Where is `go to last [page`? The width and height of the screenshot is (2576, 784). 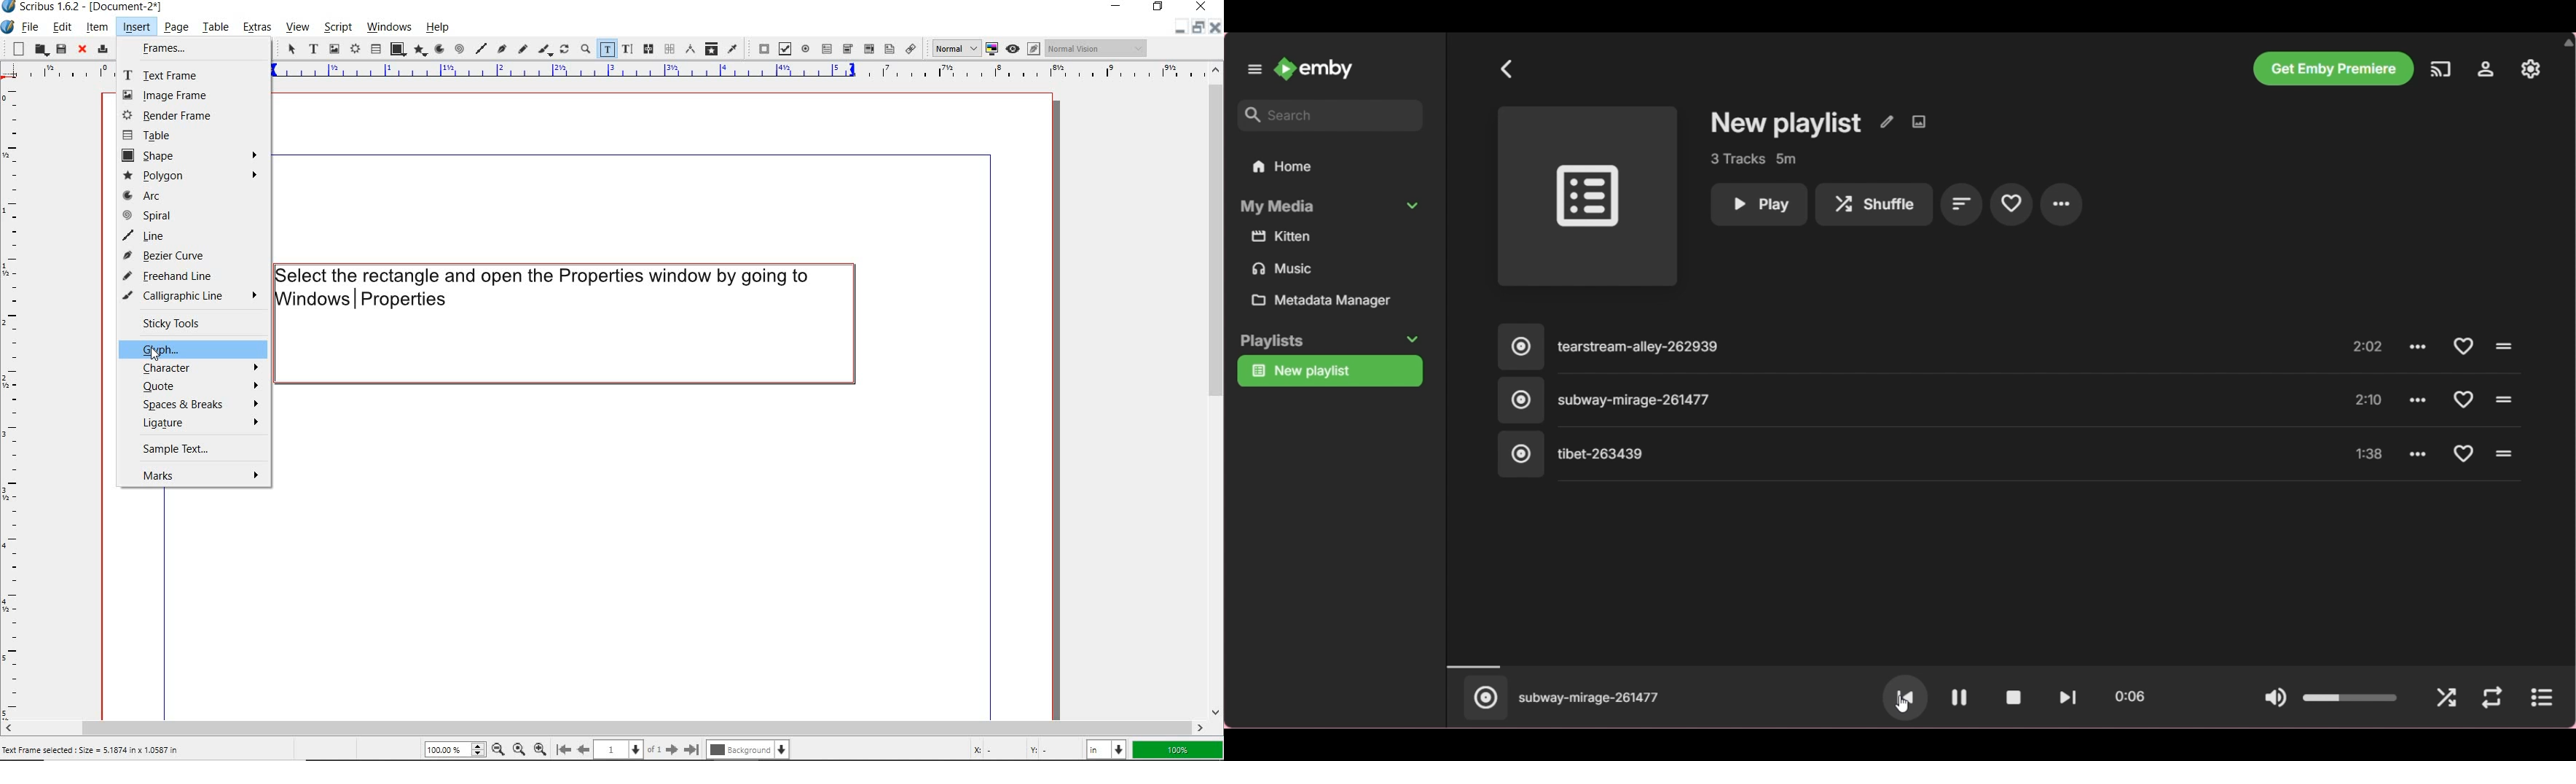
go to last [page is located at coordinates (691, 749).